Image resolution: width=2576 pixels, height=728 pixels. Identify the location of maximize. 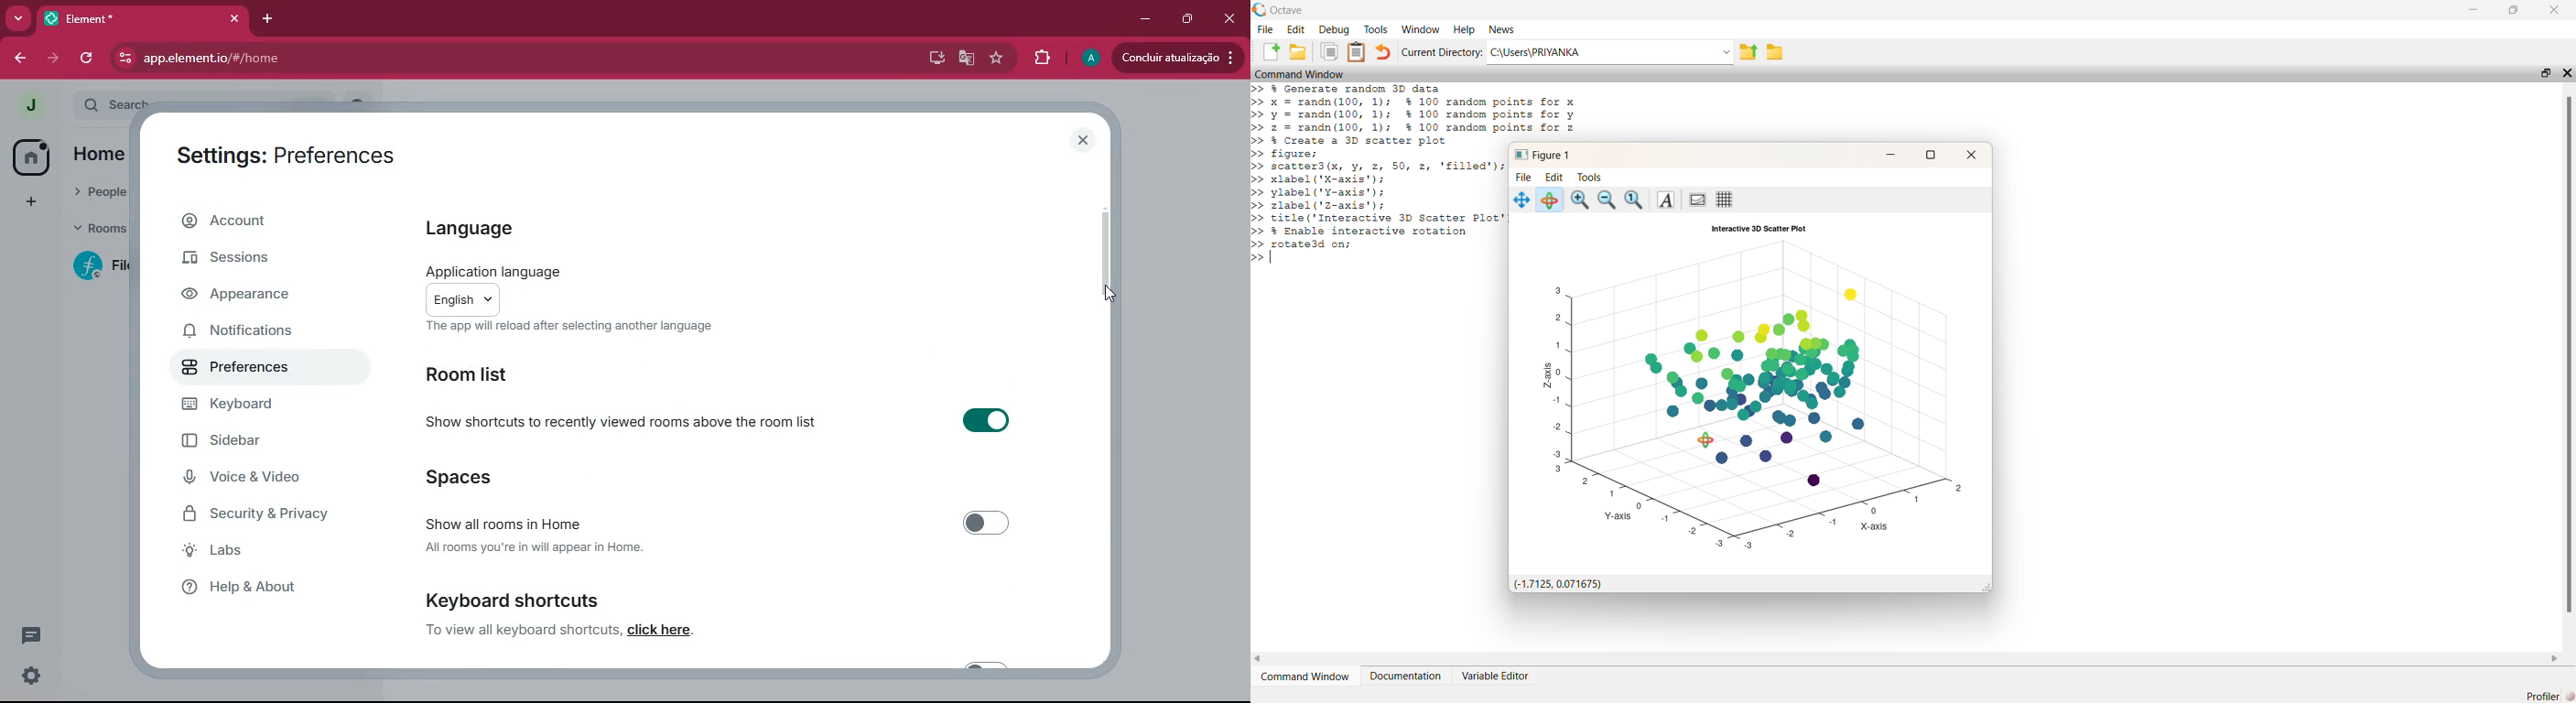
(1185, 18).